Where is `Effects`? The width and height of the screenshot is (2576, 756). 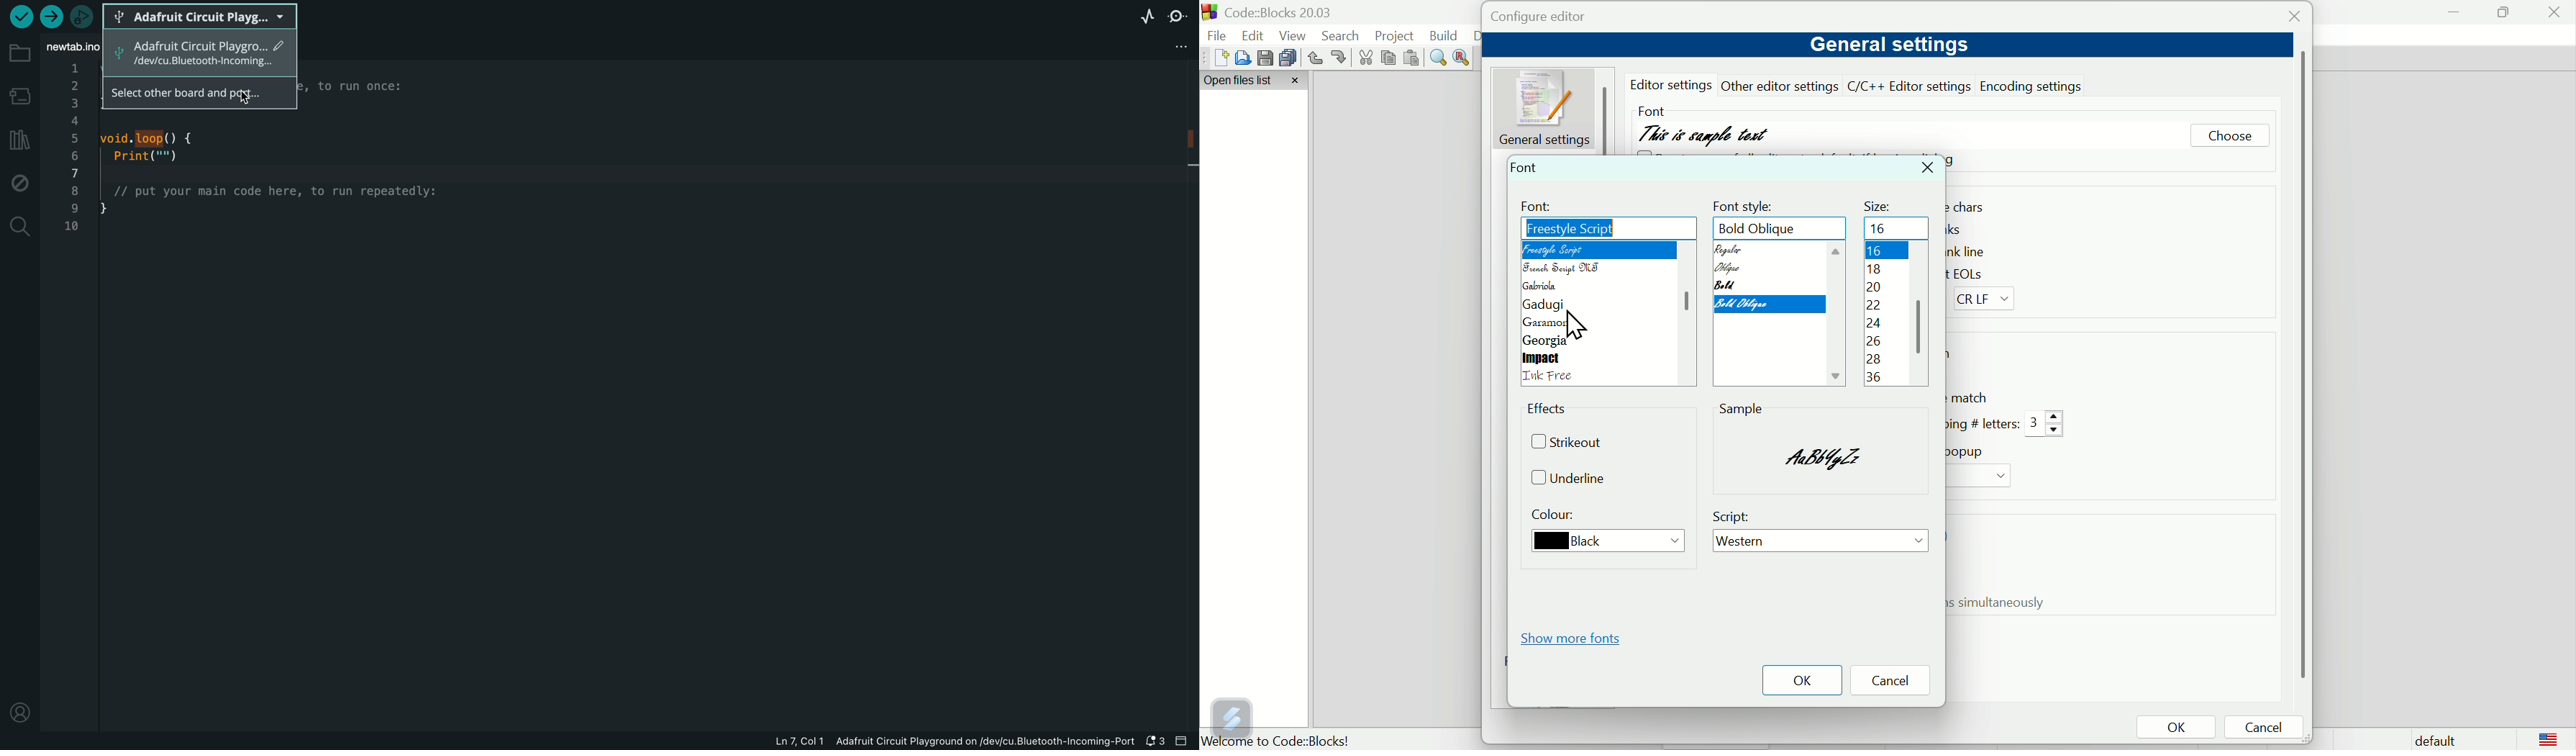
Effects is located at coordinates (1550, 411).